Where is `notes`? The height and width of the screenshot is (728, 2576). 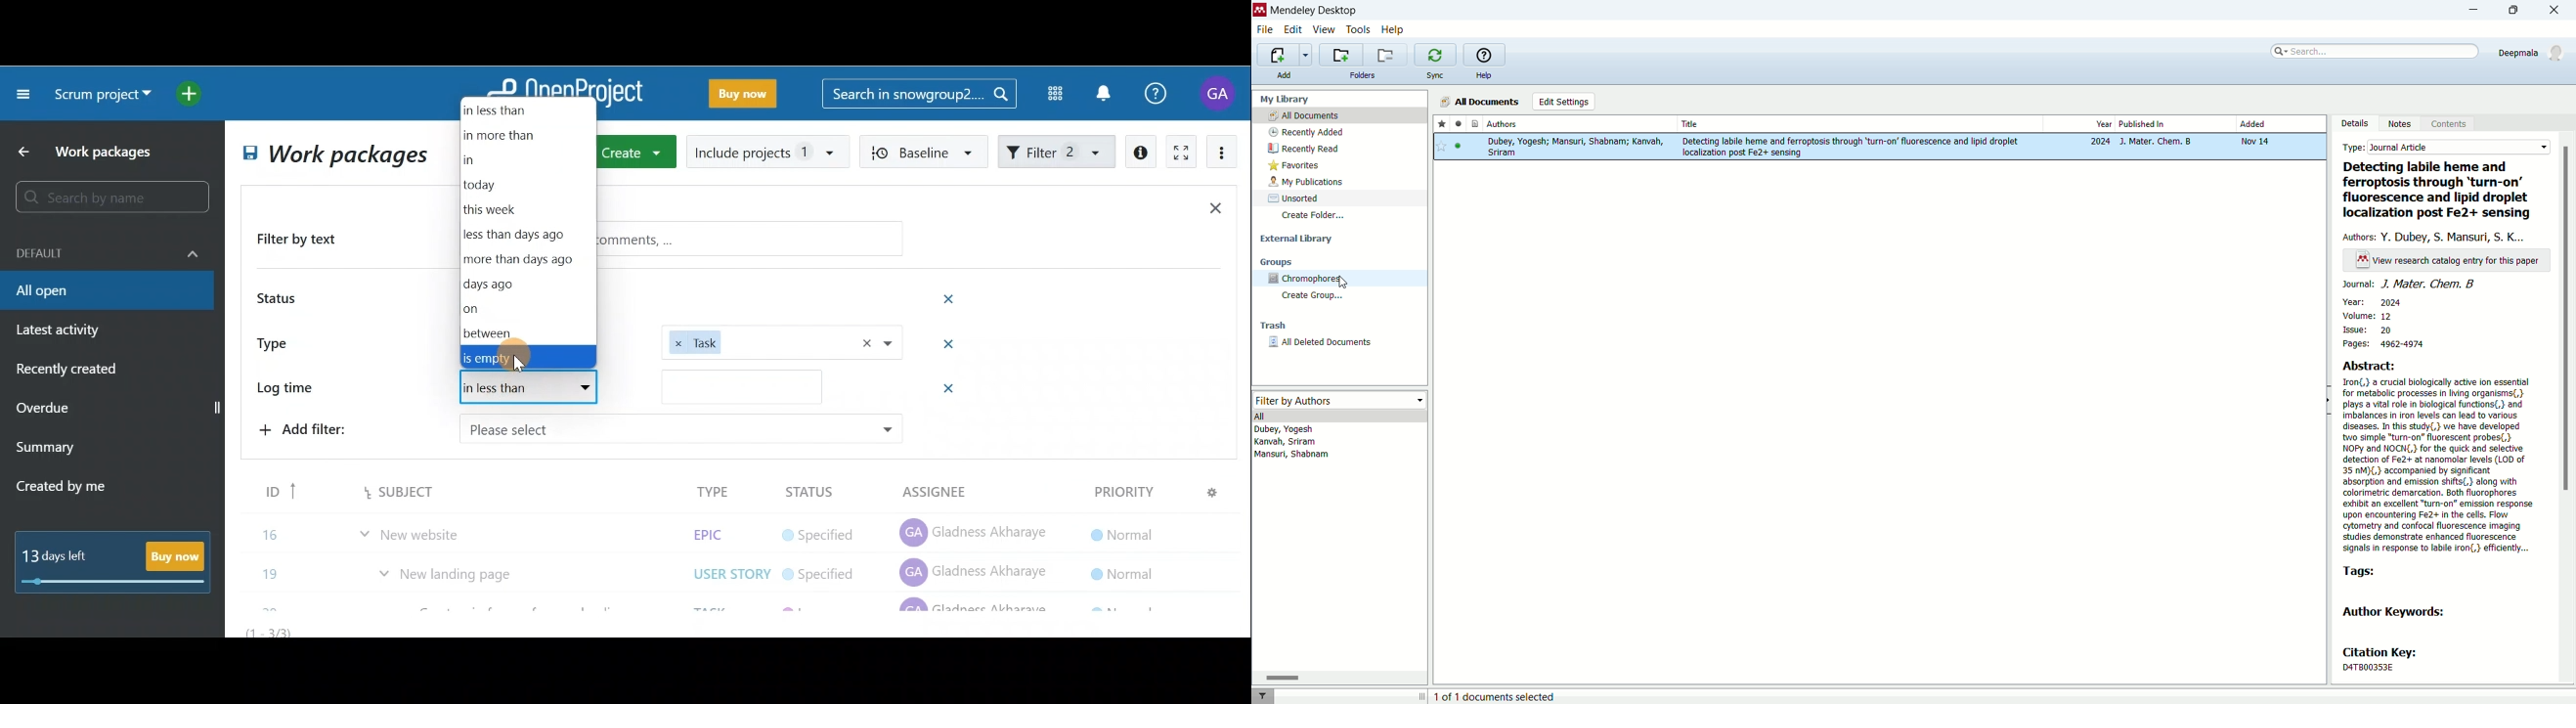
notes is located at coordinates (2403, 124).